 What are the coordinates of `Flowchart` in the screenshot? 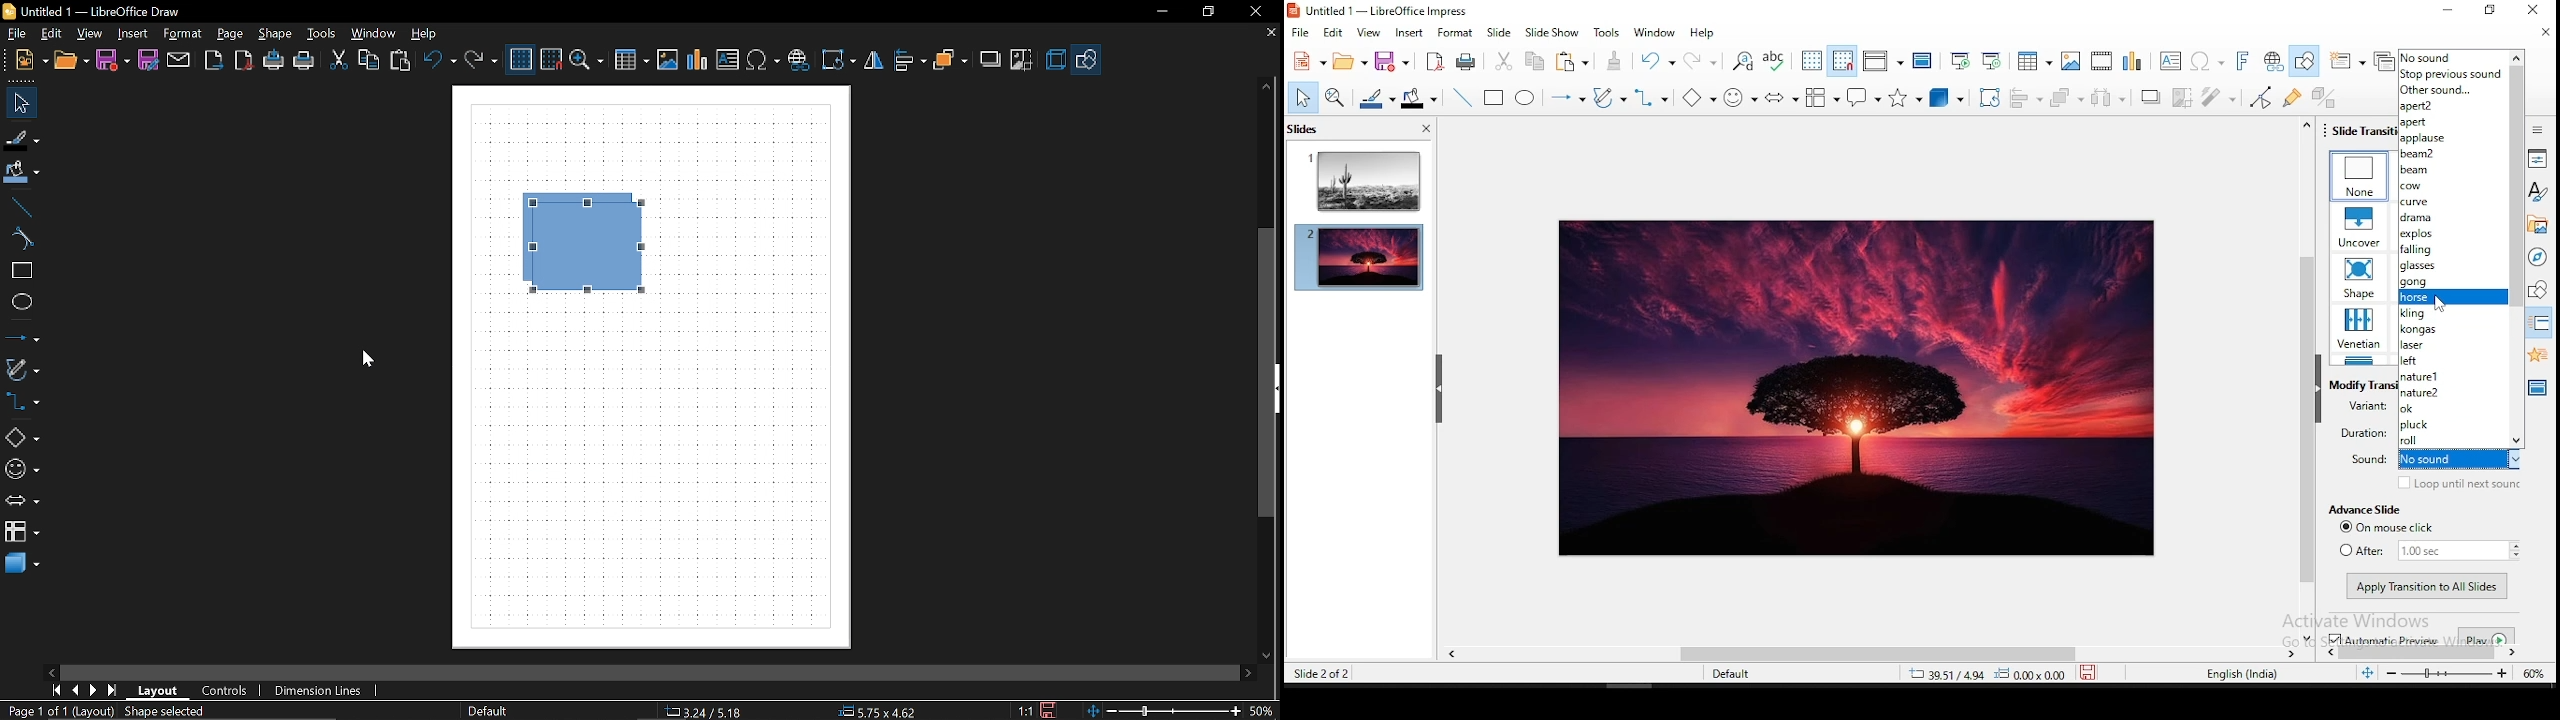 It's located at (22, 531).